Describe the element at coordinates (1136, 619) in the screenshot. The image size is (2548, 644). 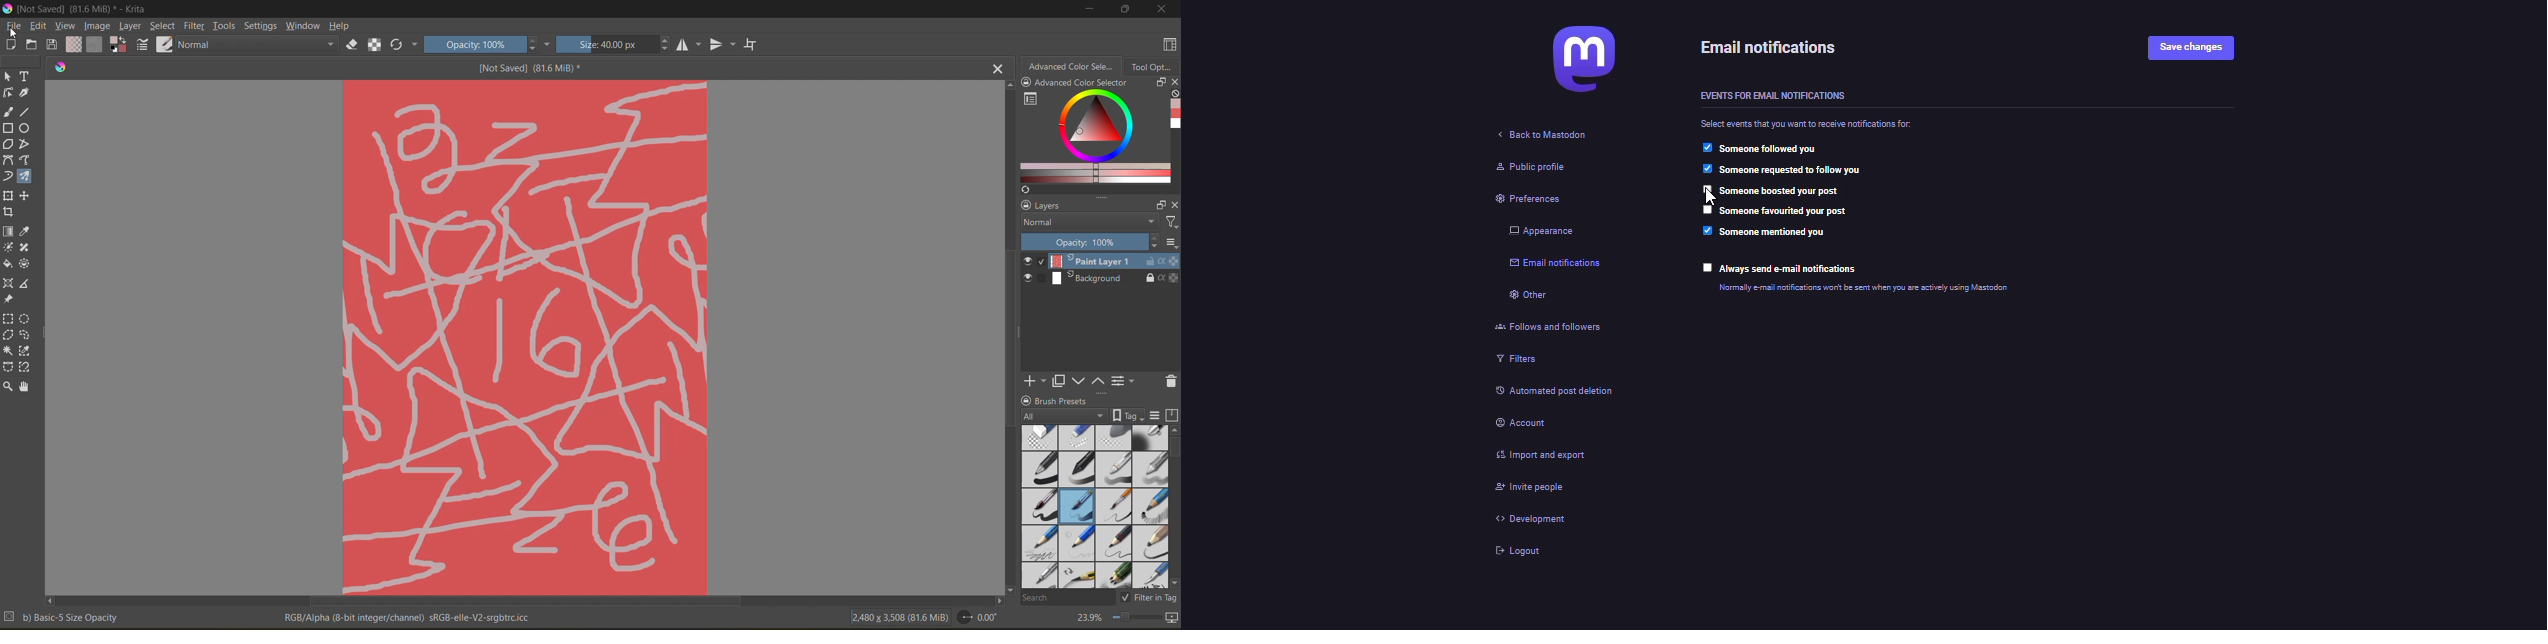
I see `zoom` at that location.